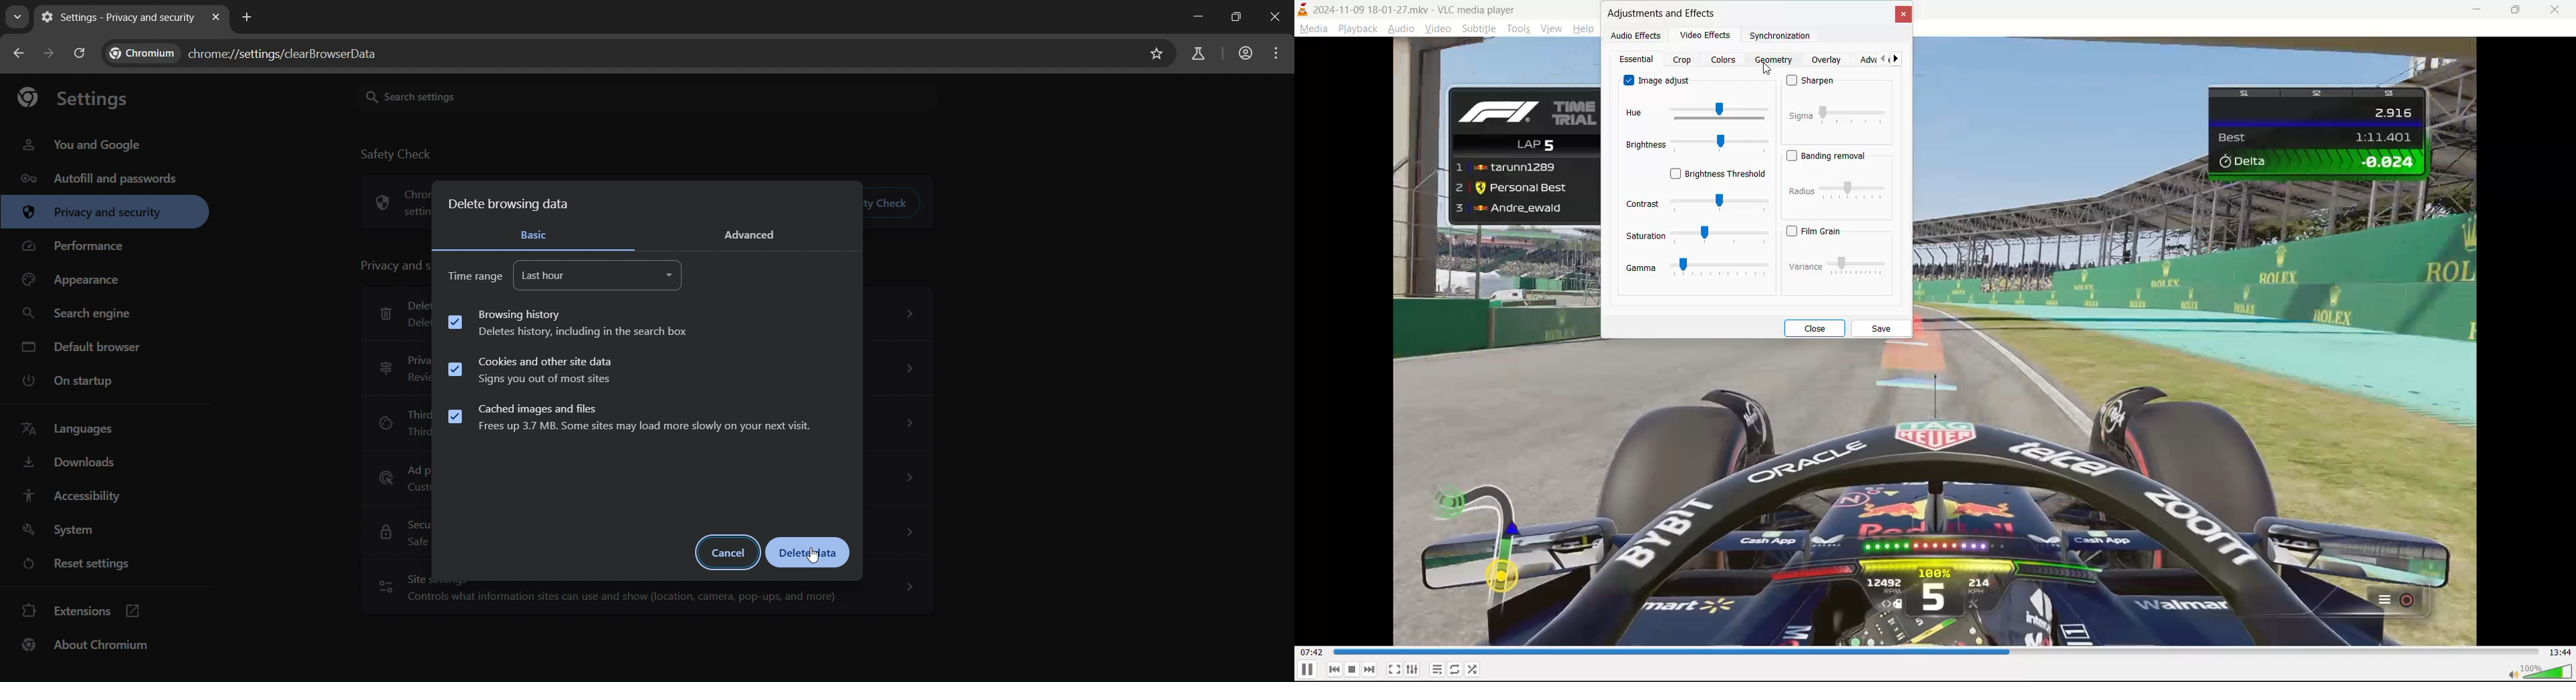 The image size is (2576, 700). What do you see at coordinates (1696, 236) in the screenshot?
I see `saturation` at bounding box center [1696, 236].